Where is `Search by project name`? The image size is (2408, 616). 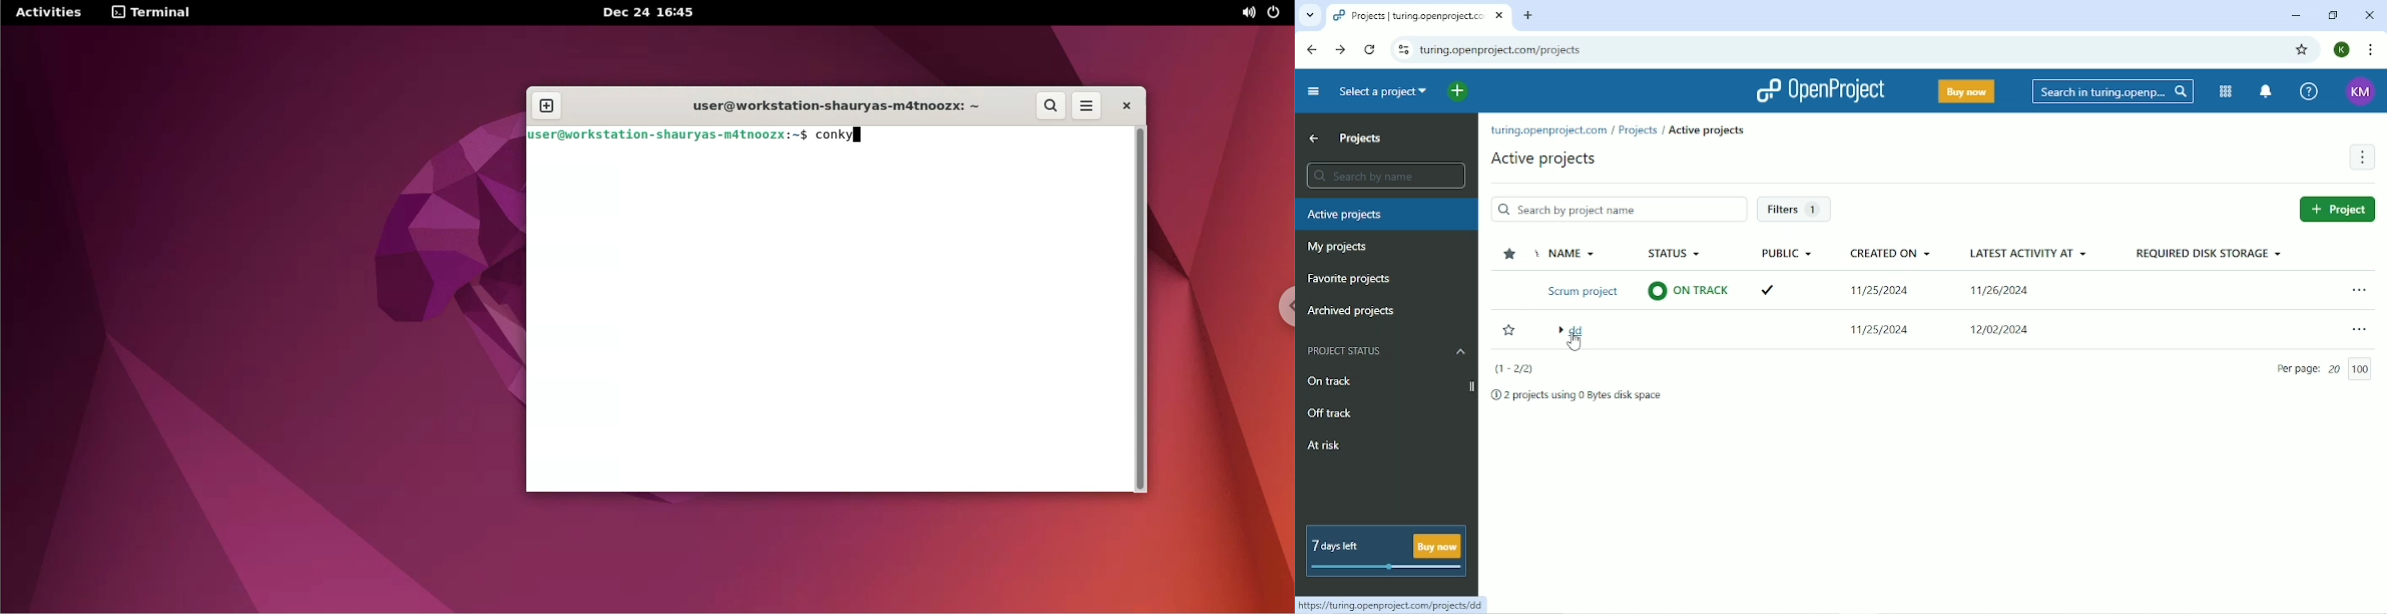
Search by project name is located at coordinates (1617, 210).